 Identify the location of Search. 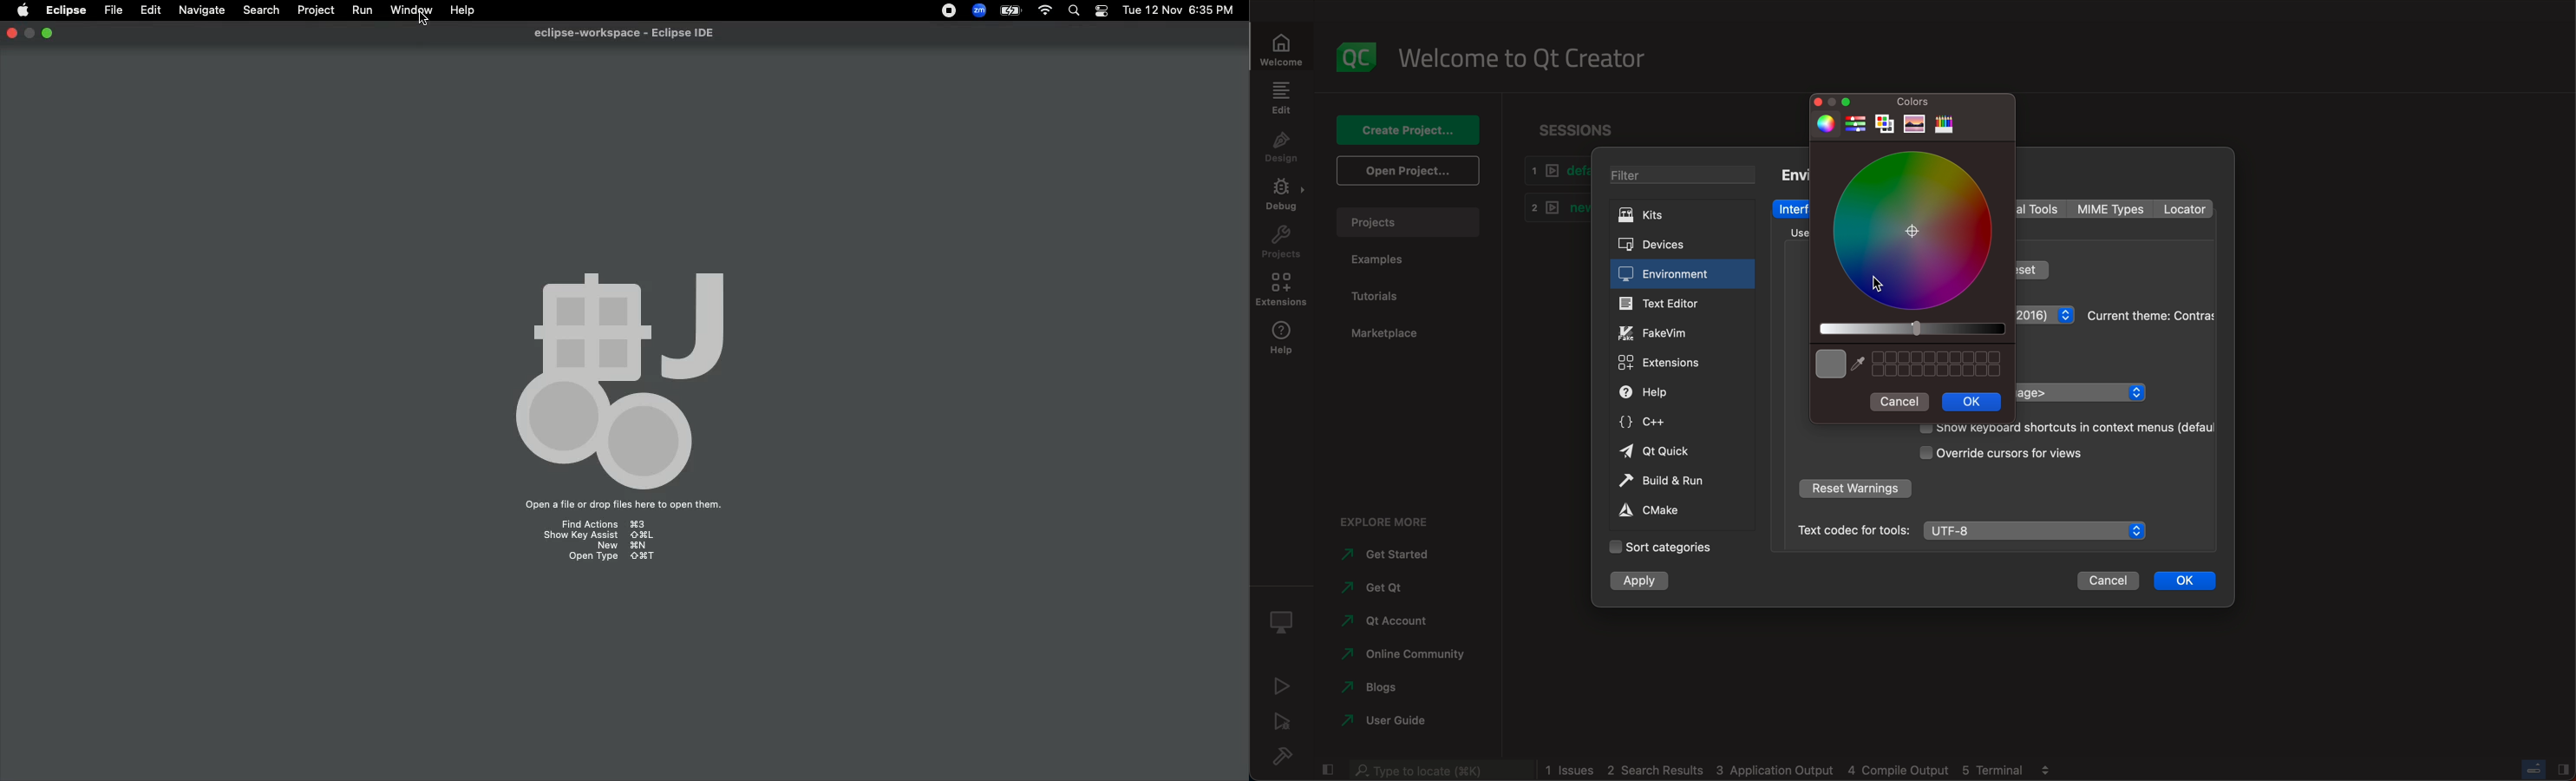
(259, 10).